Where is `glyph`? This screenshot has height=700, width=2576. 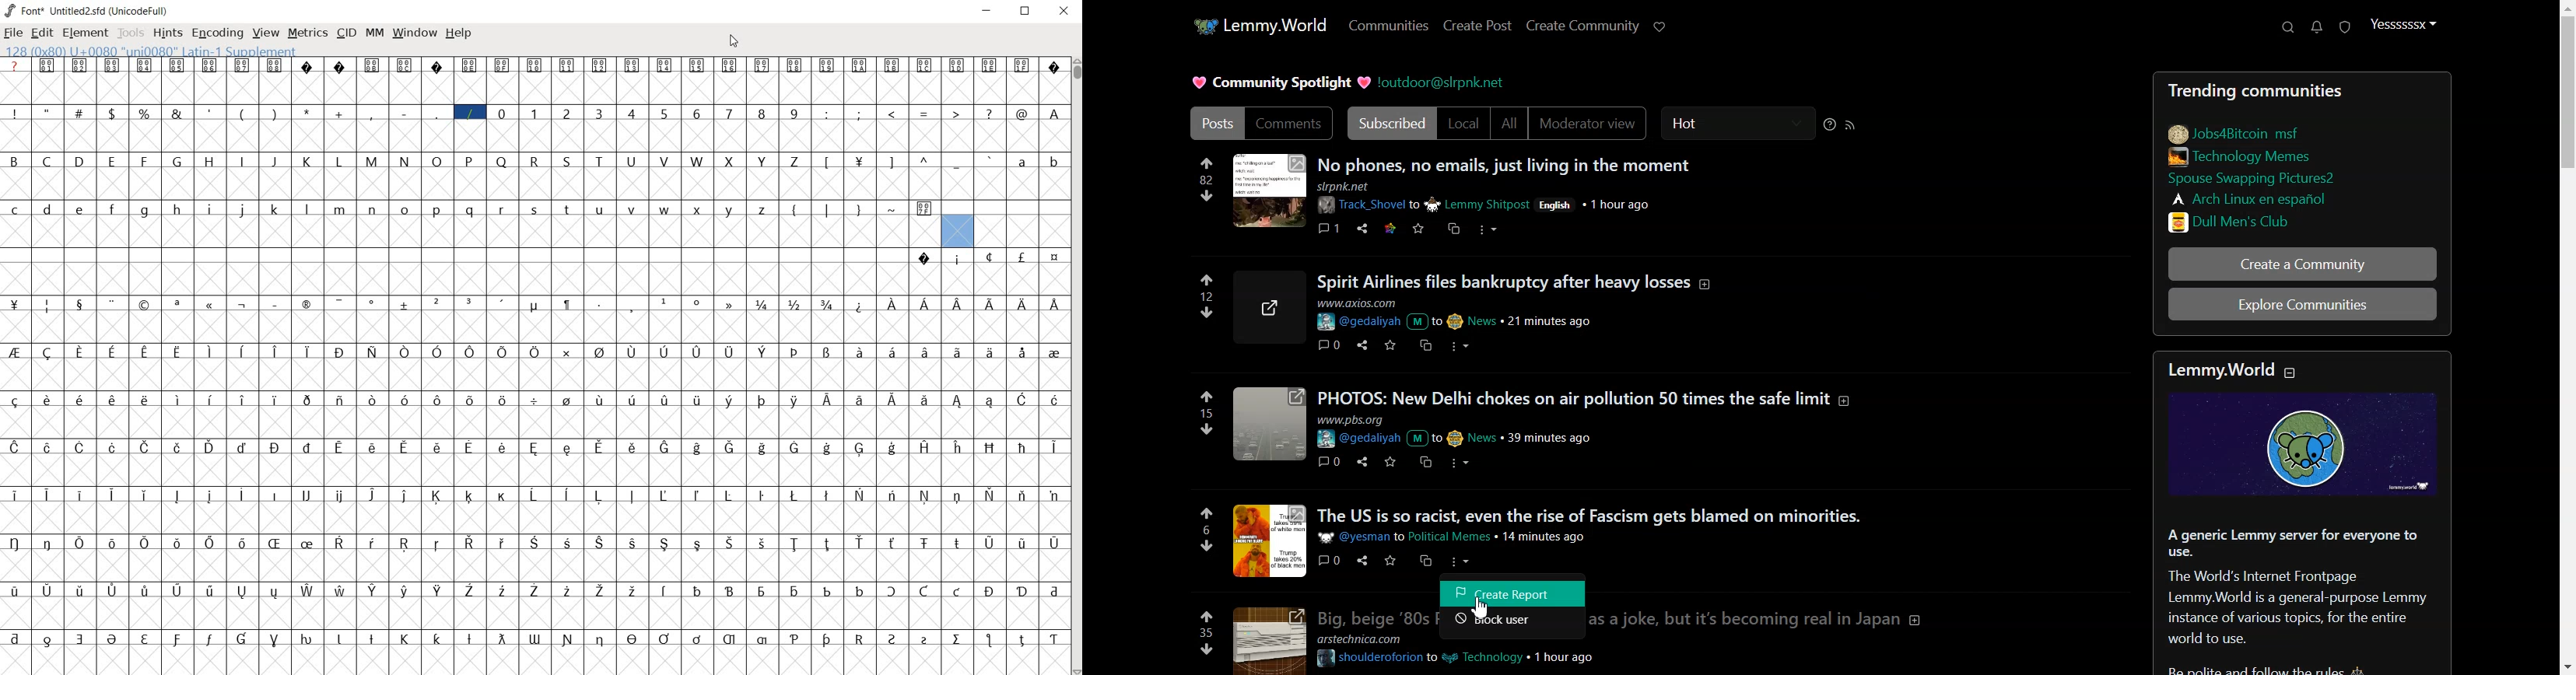
glyph is located at coordinates (371, 352).